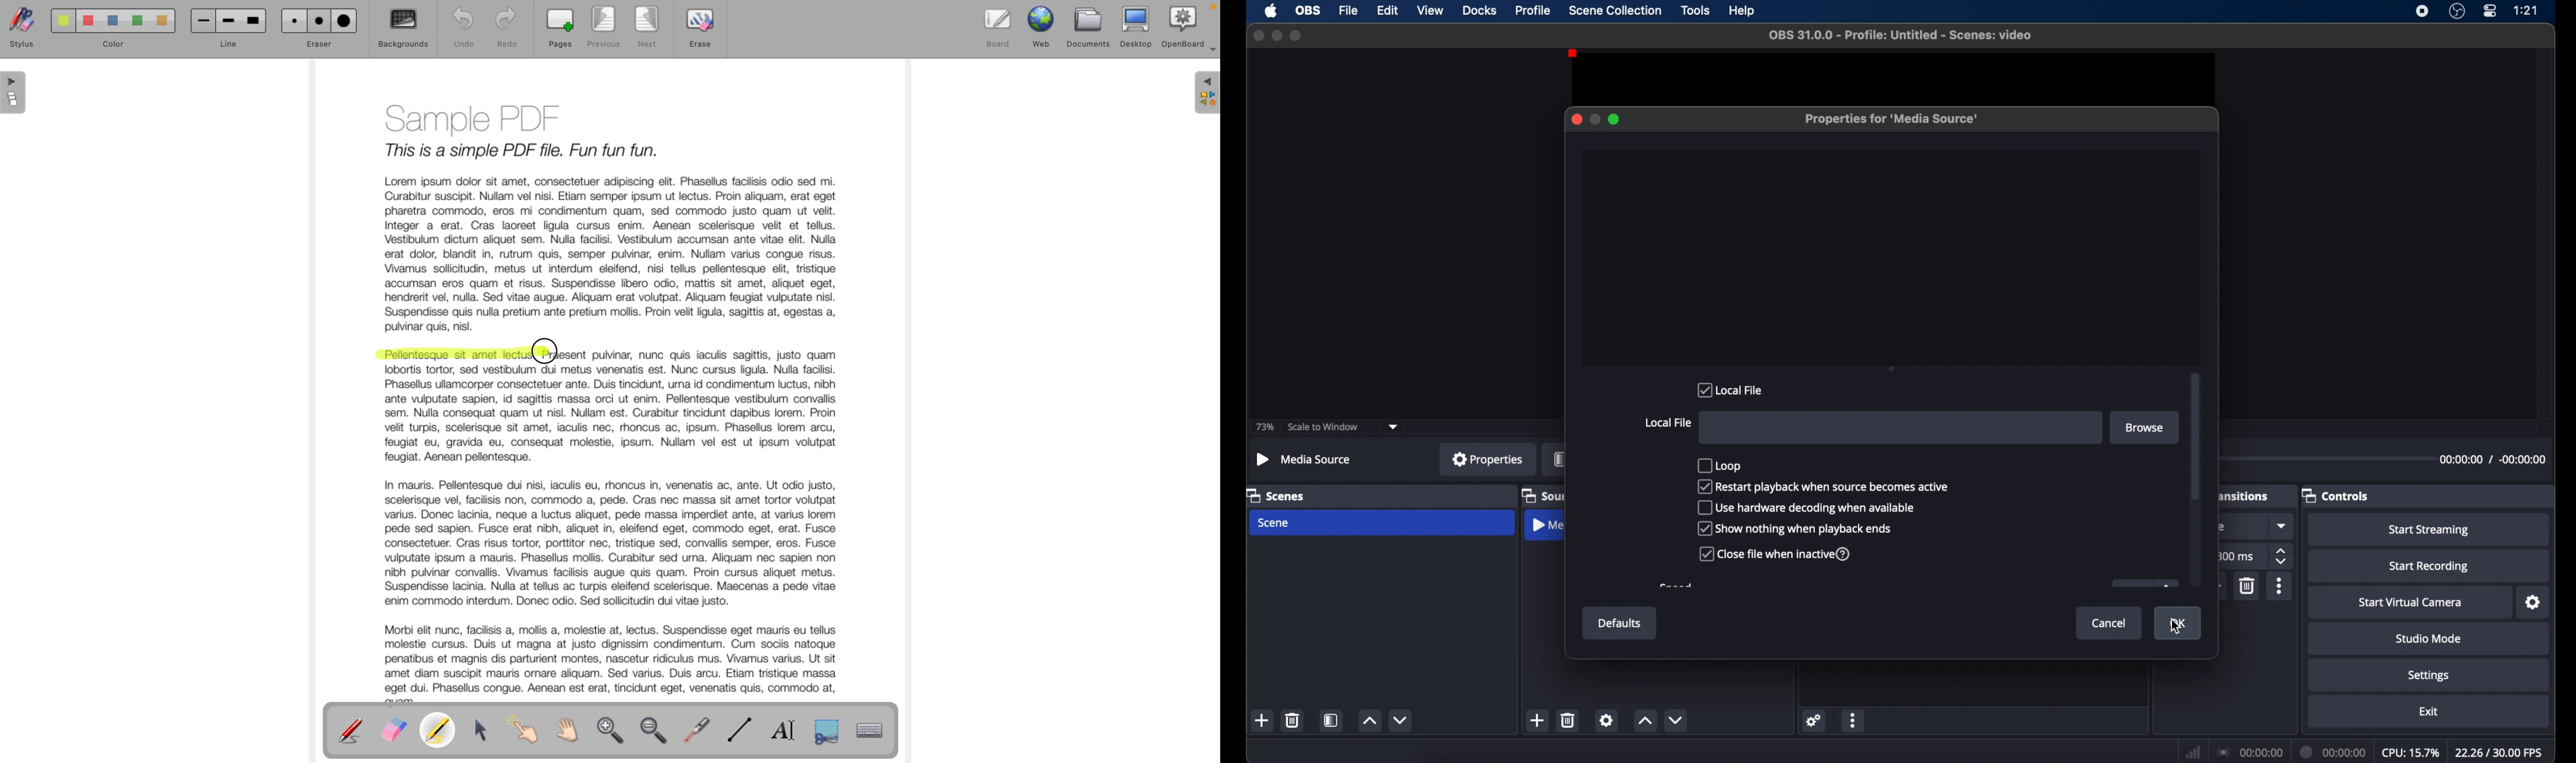  What do you see at coordinates (2217, 584) in the screenshot?
I see `add` at bounding box center [2217, 584].